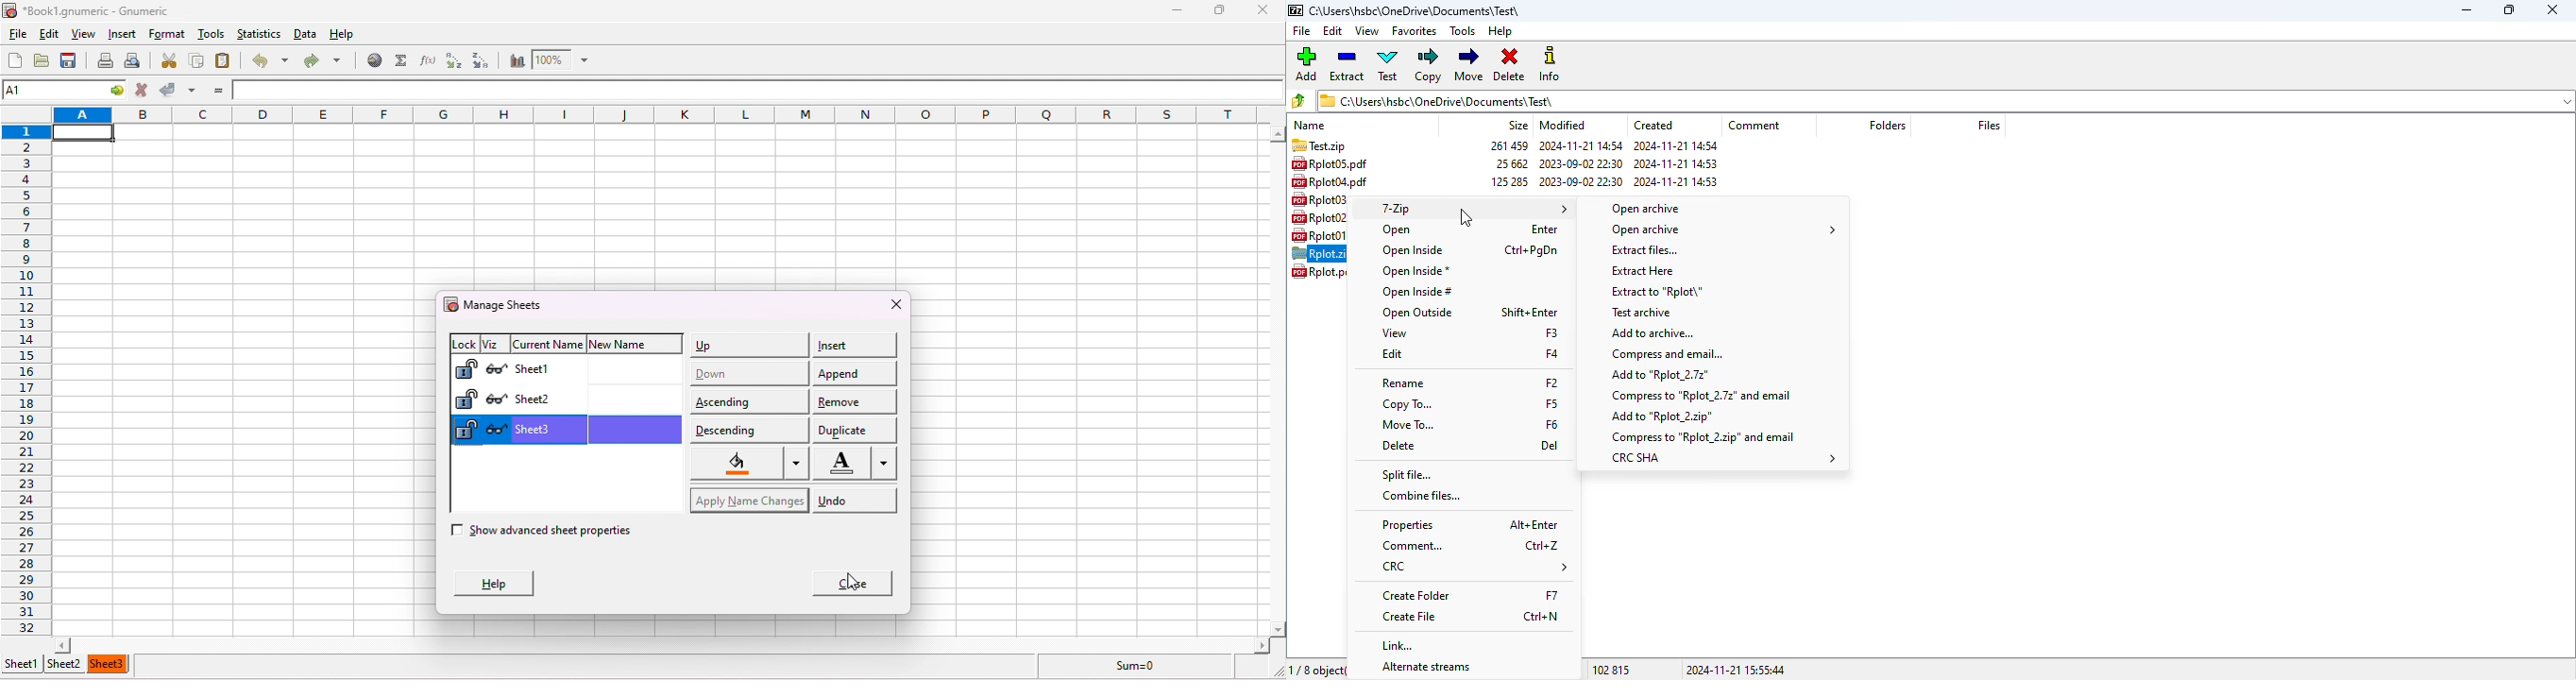 The width and height of the screenshot is (2576, 700). I want to click on cut, so click(168, 61).